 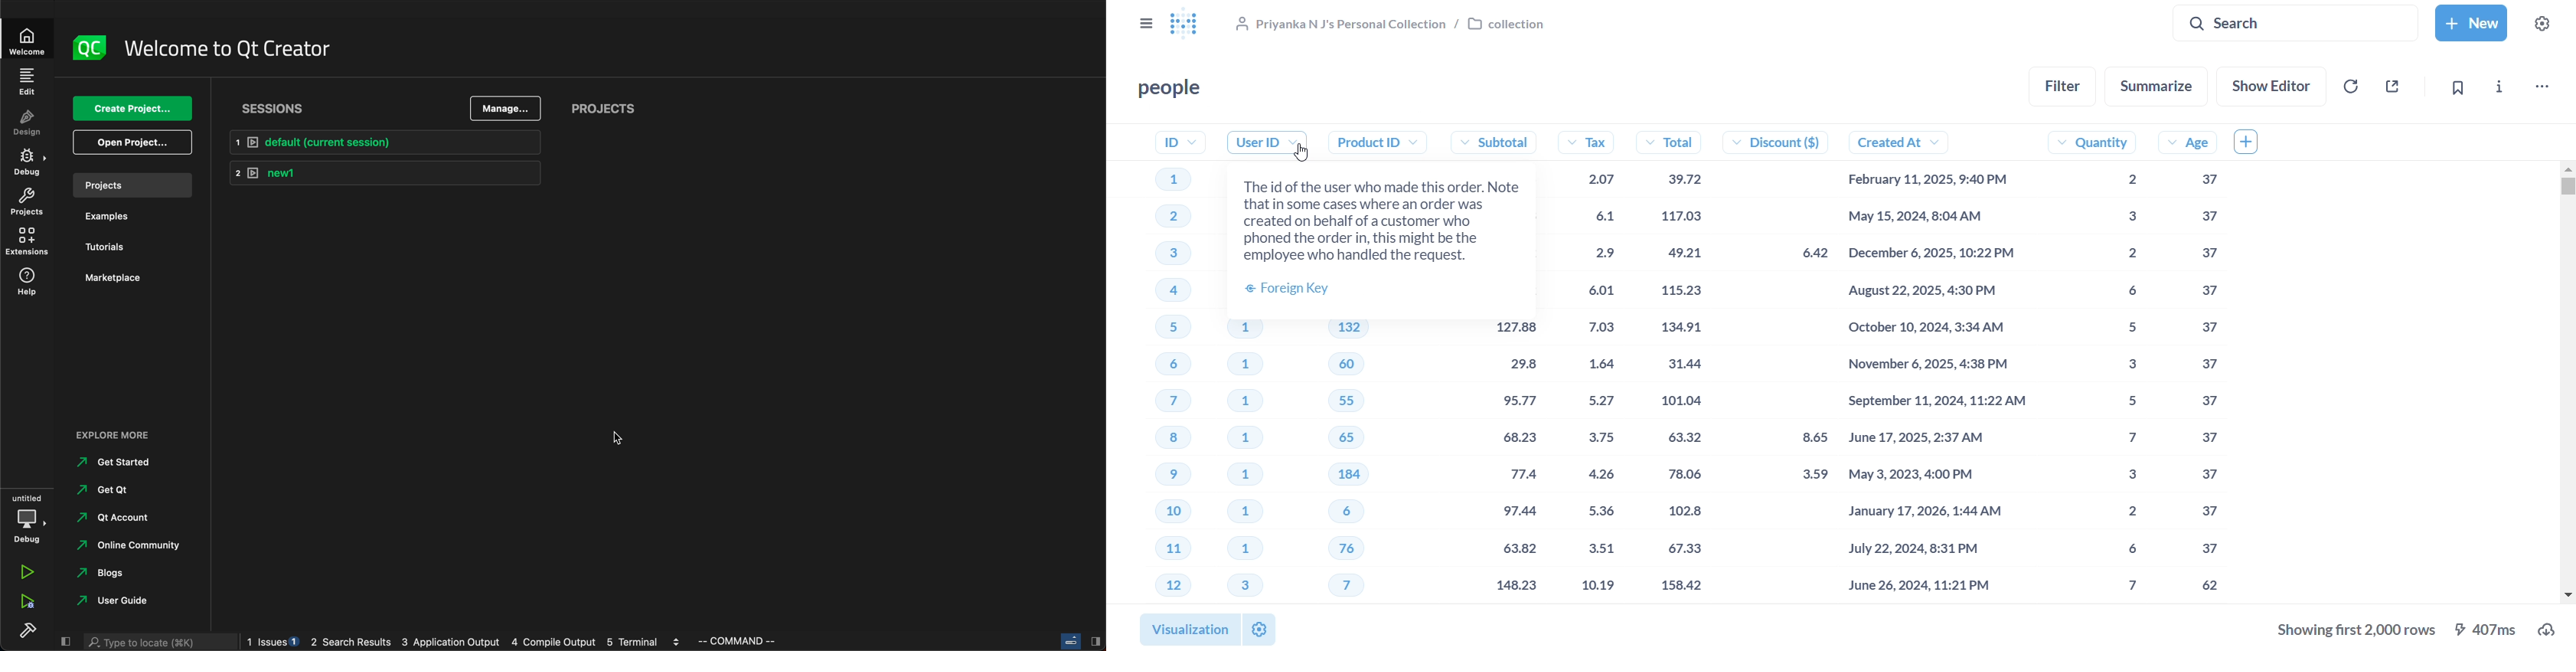 What do you see at coordinates (277, 108) in the screenshot?
I see `sessions` at bounding box center [277, 108].